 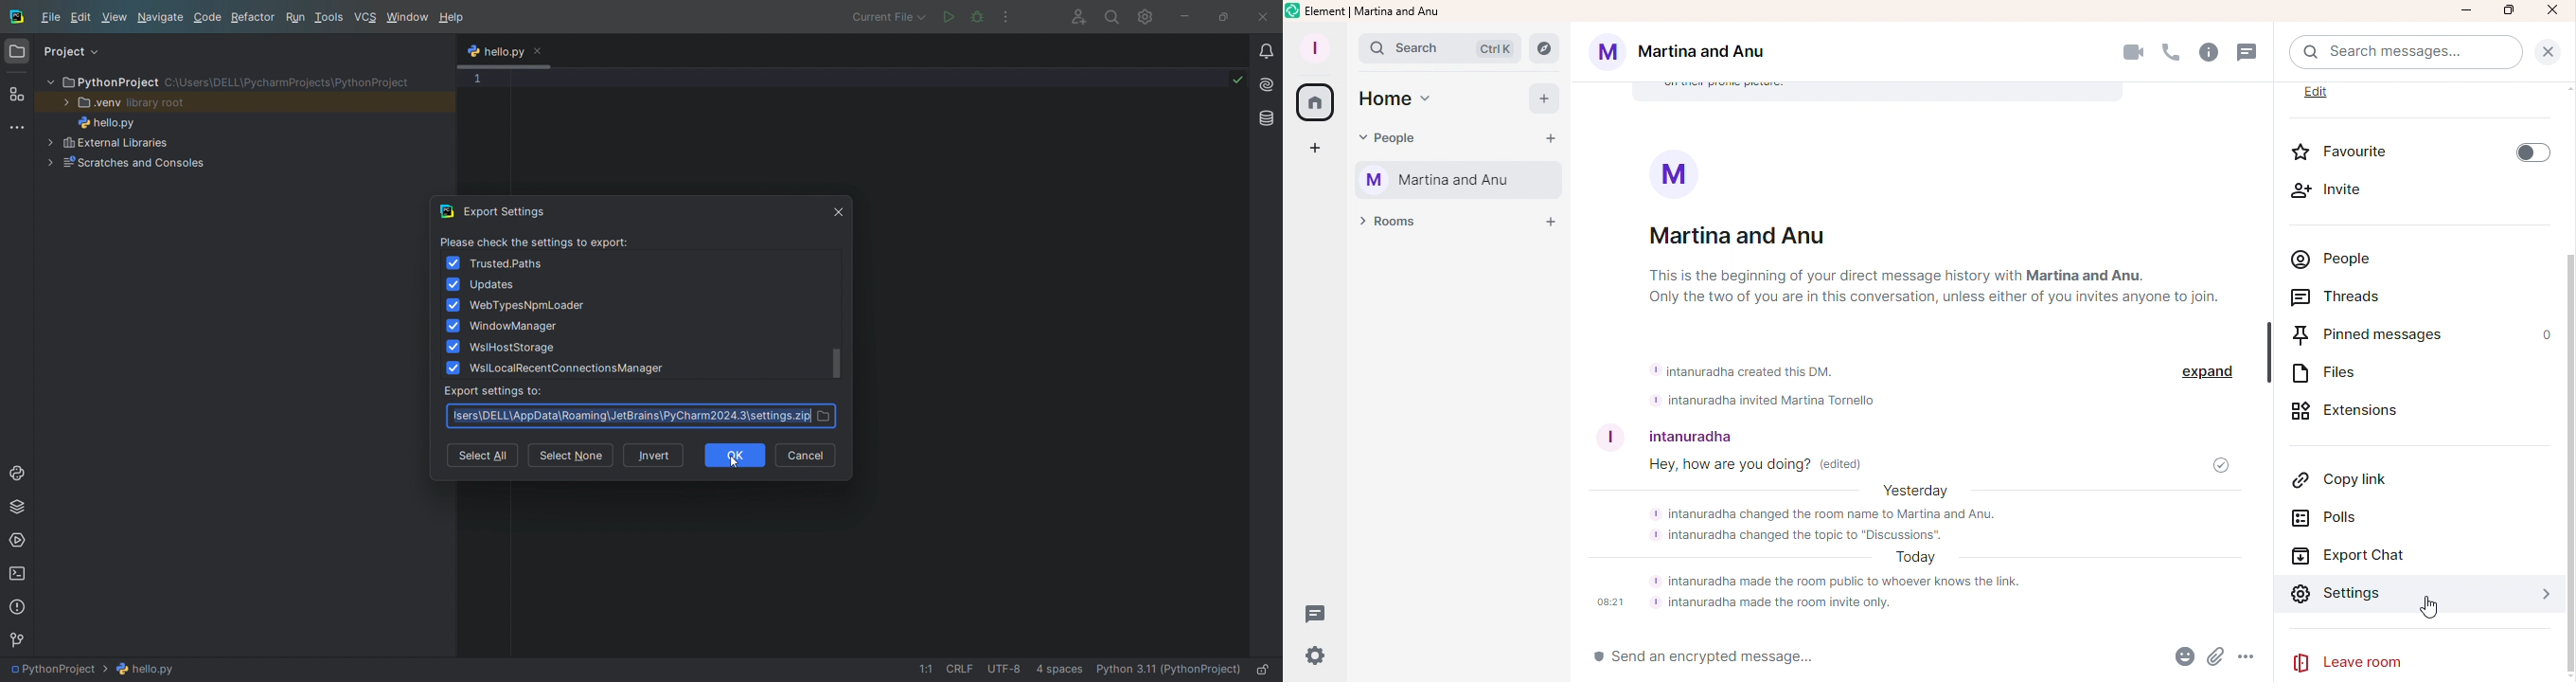 I want to click on Trusted.Paths, so click(x=507, y=265).